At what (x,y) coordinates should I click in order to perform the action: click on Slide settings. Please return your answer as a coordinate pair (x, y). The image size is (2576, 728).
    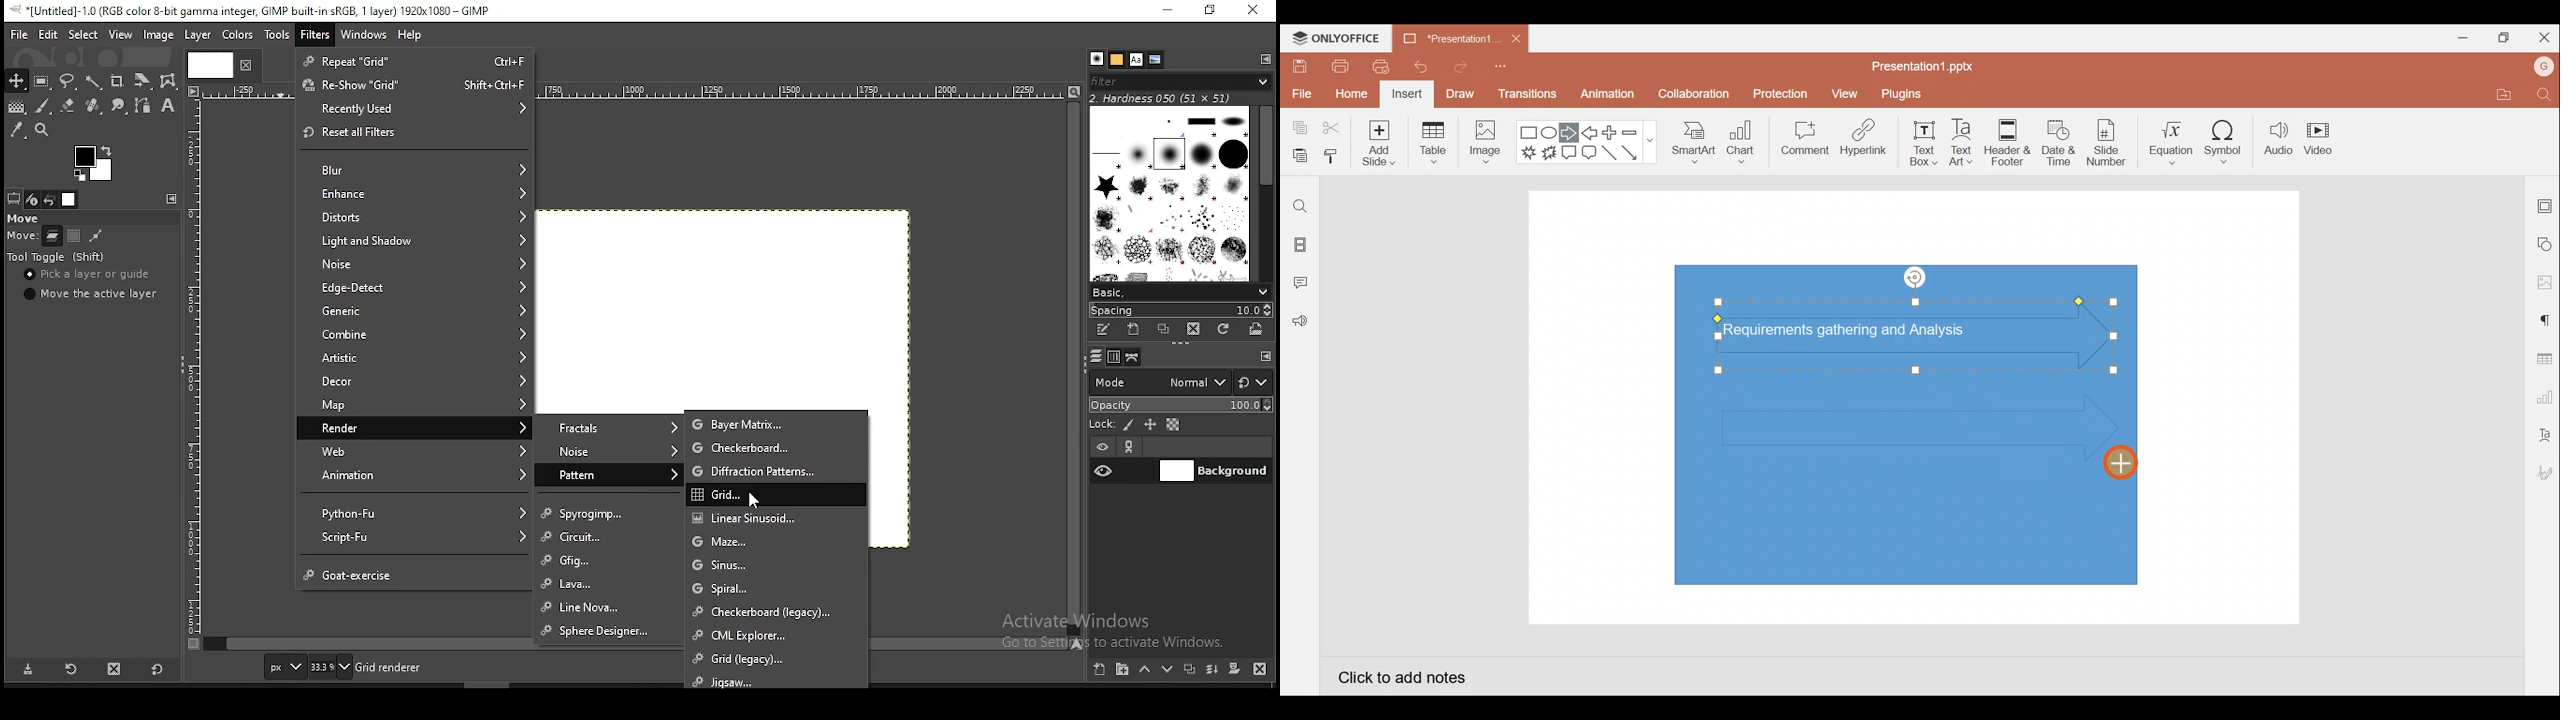
    Looking at the image, I should click on (2545, 203).